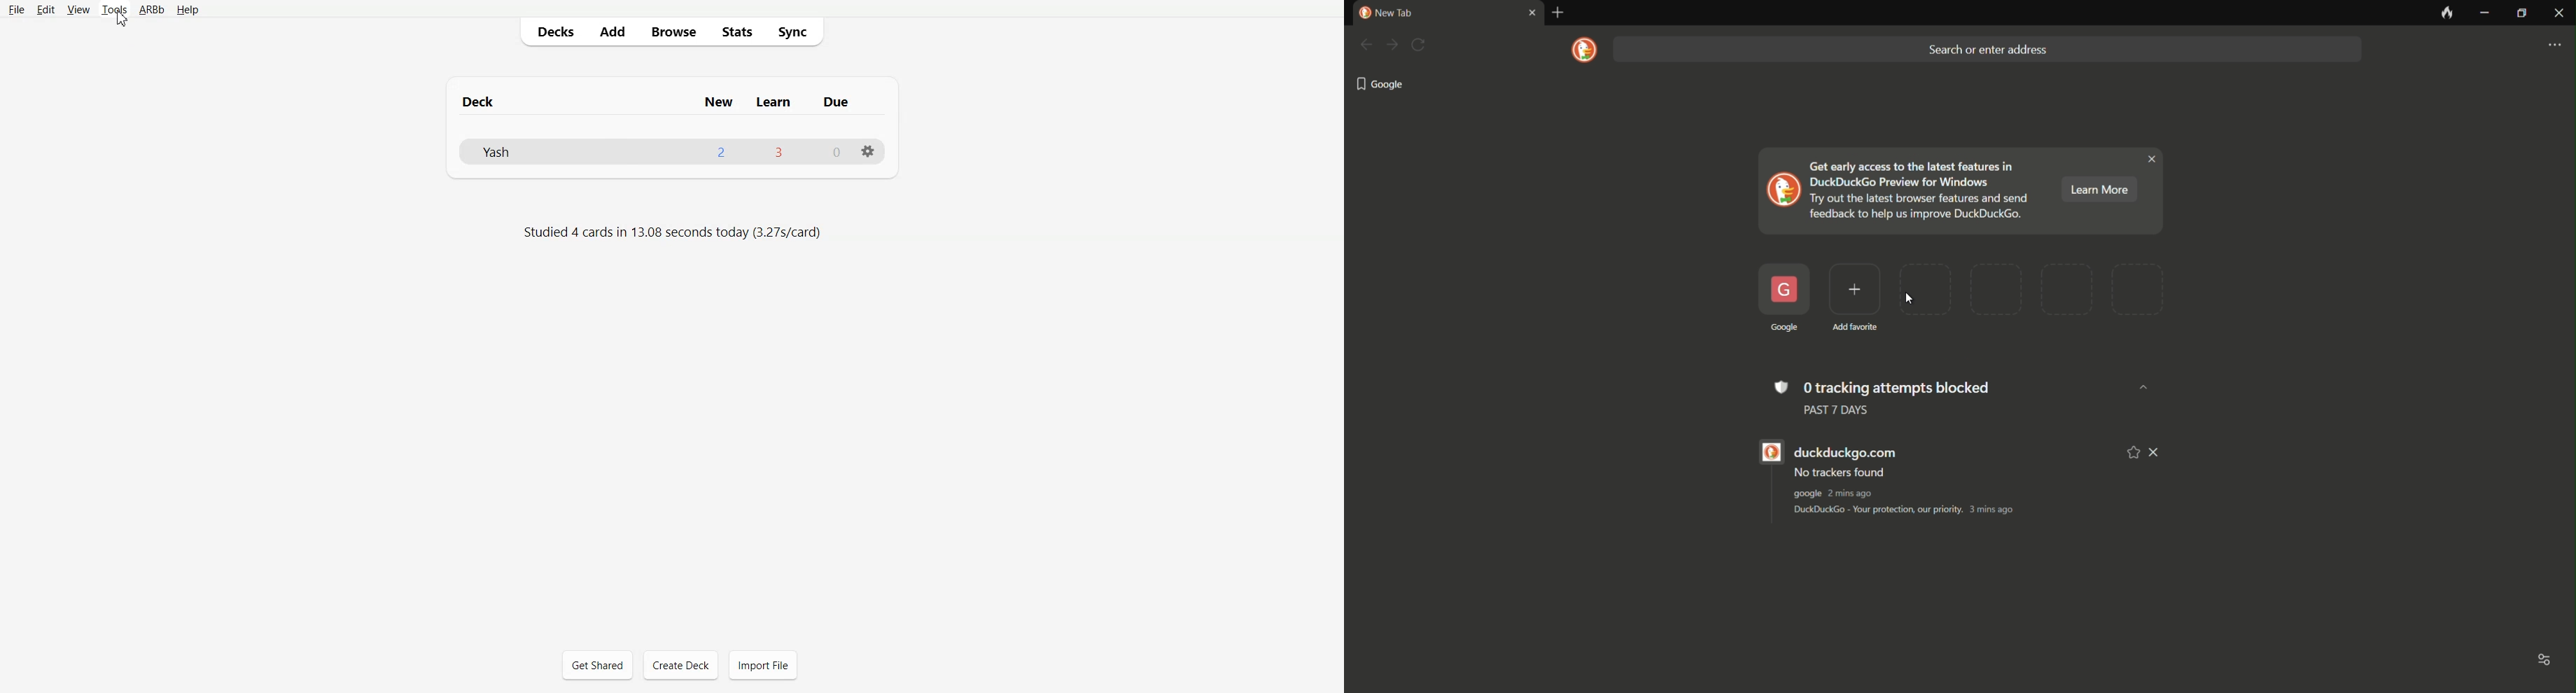  Describe the element at coordinates (1853, 300) in the screenshot. I see `add favorite` at that location.